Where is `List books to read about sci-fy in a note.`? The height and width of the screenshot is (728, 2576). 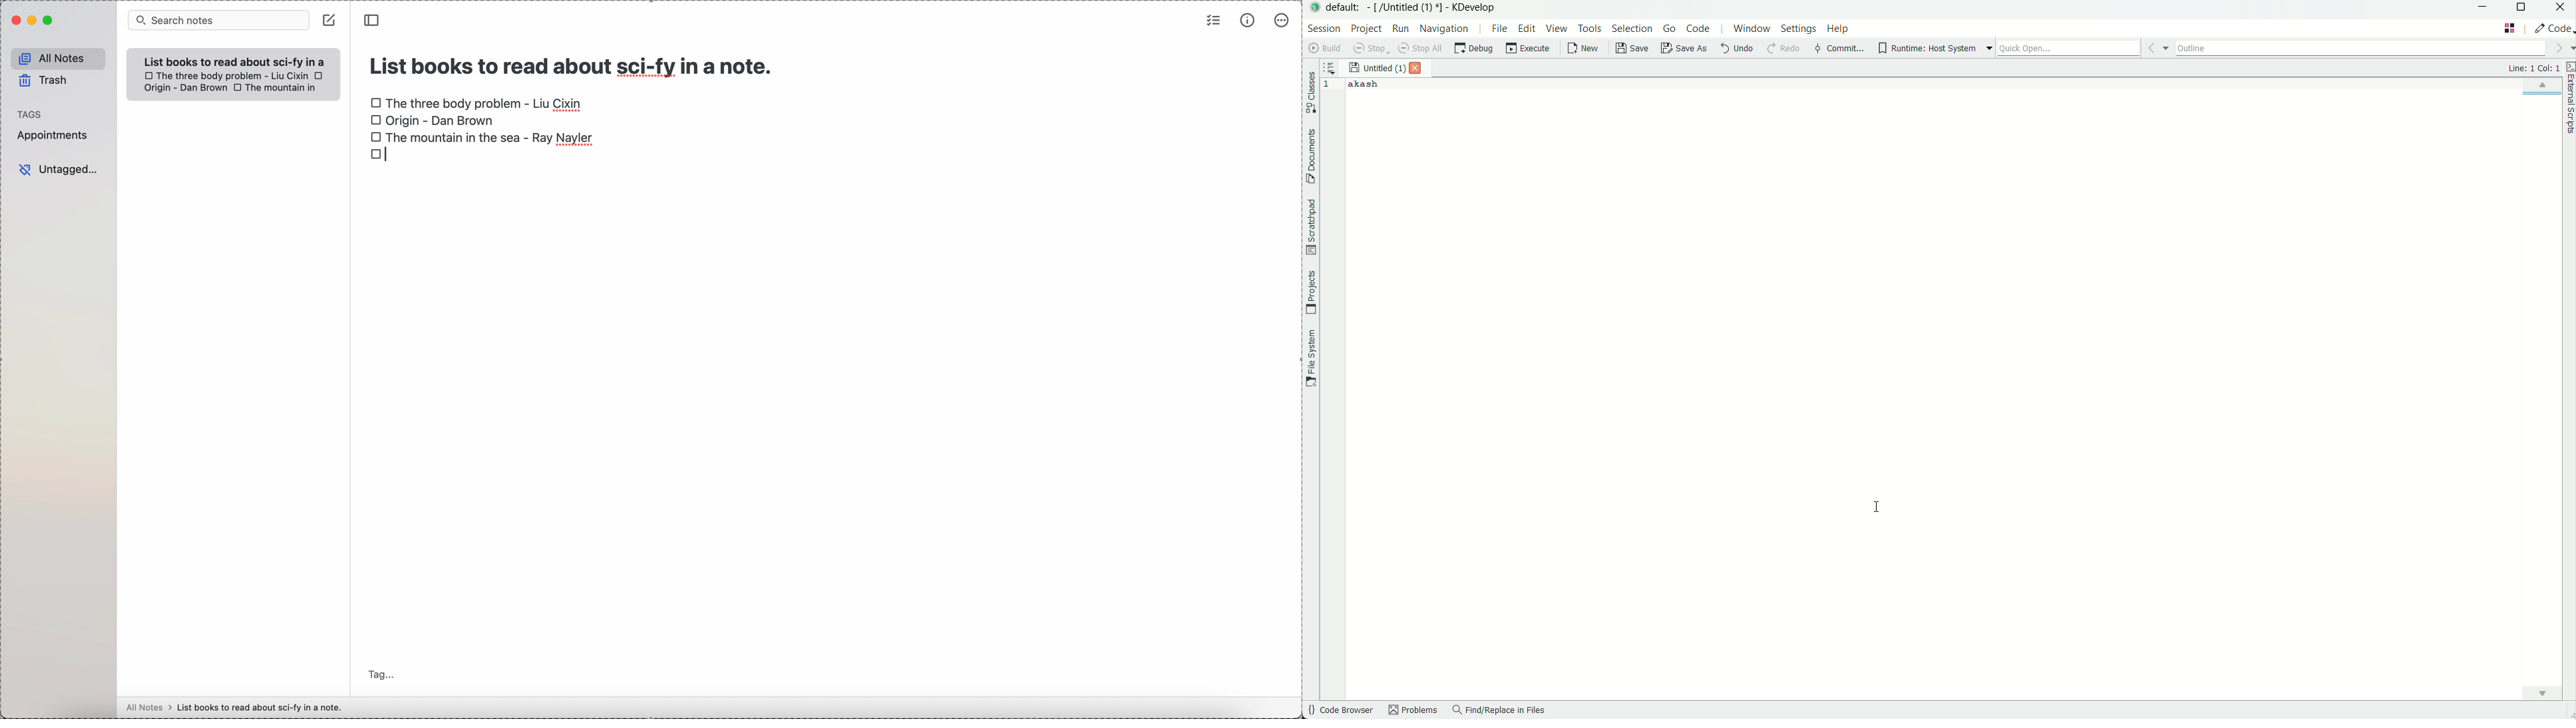
List books to read about sci-fy in a note. is located at coordinates (235, 61).